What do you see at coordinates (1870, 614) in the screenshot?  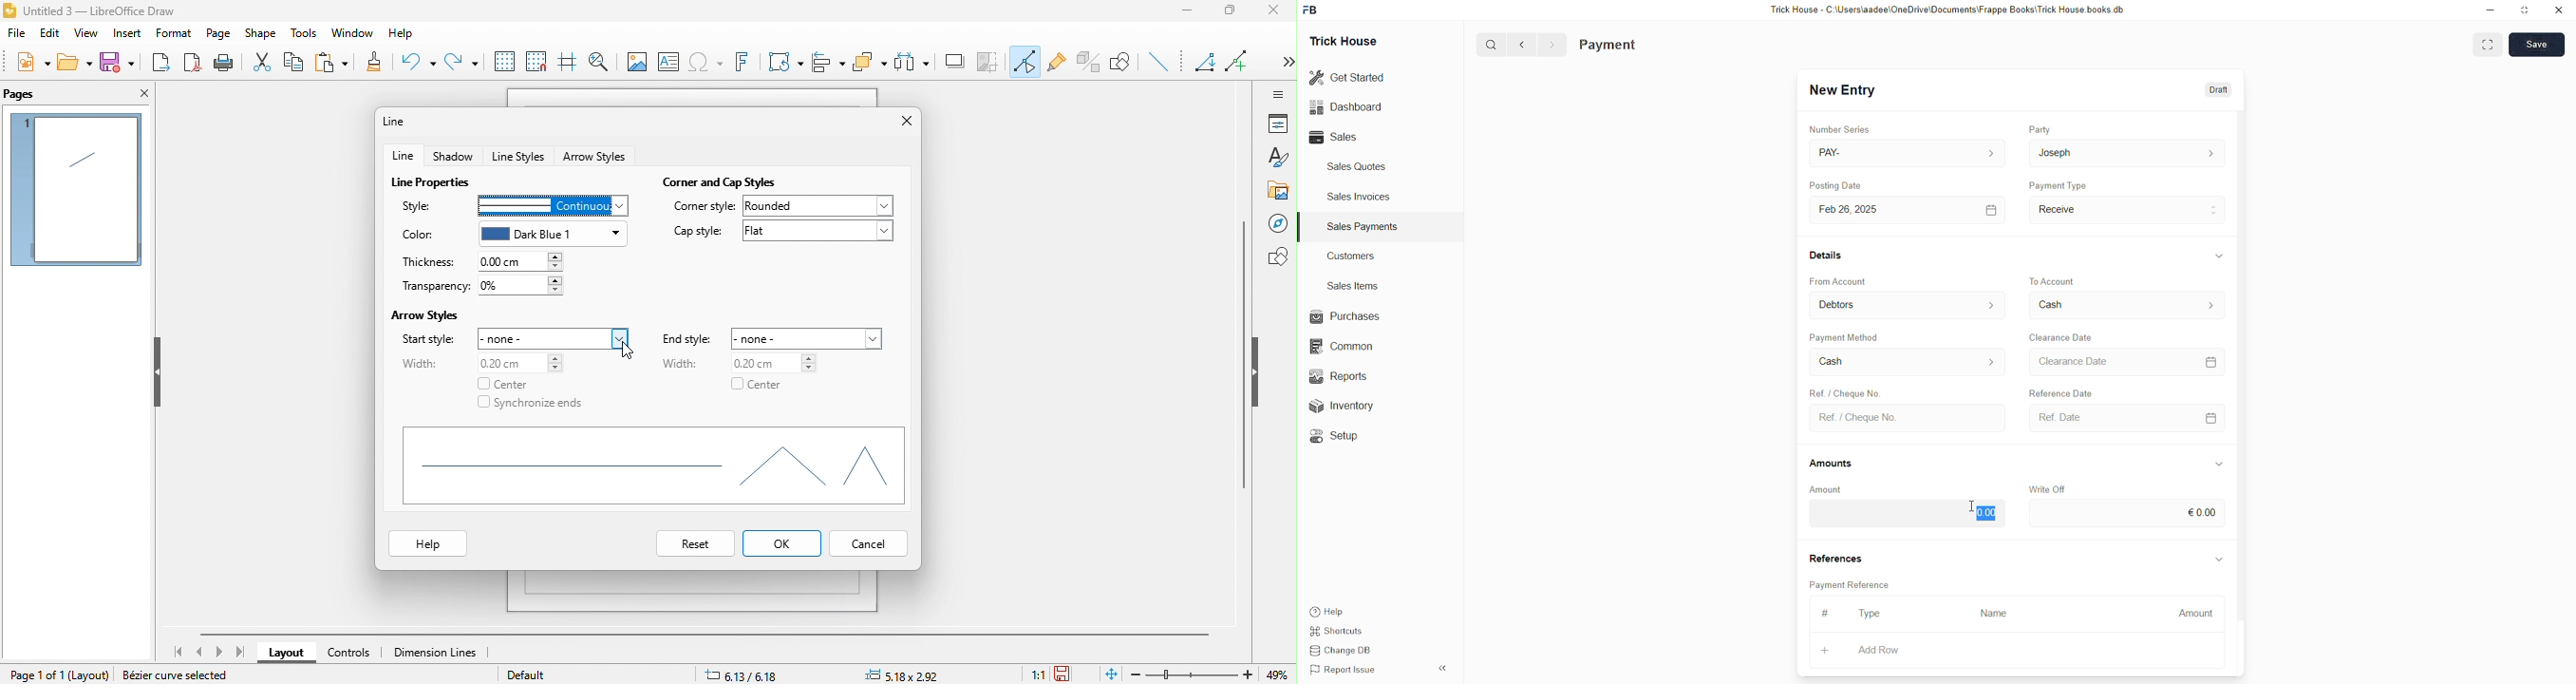 I see `Type` at bounding box center [1870, 614].